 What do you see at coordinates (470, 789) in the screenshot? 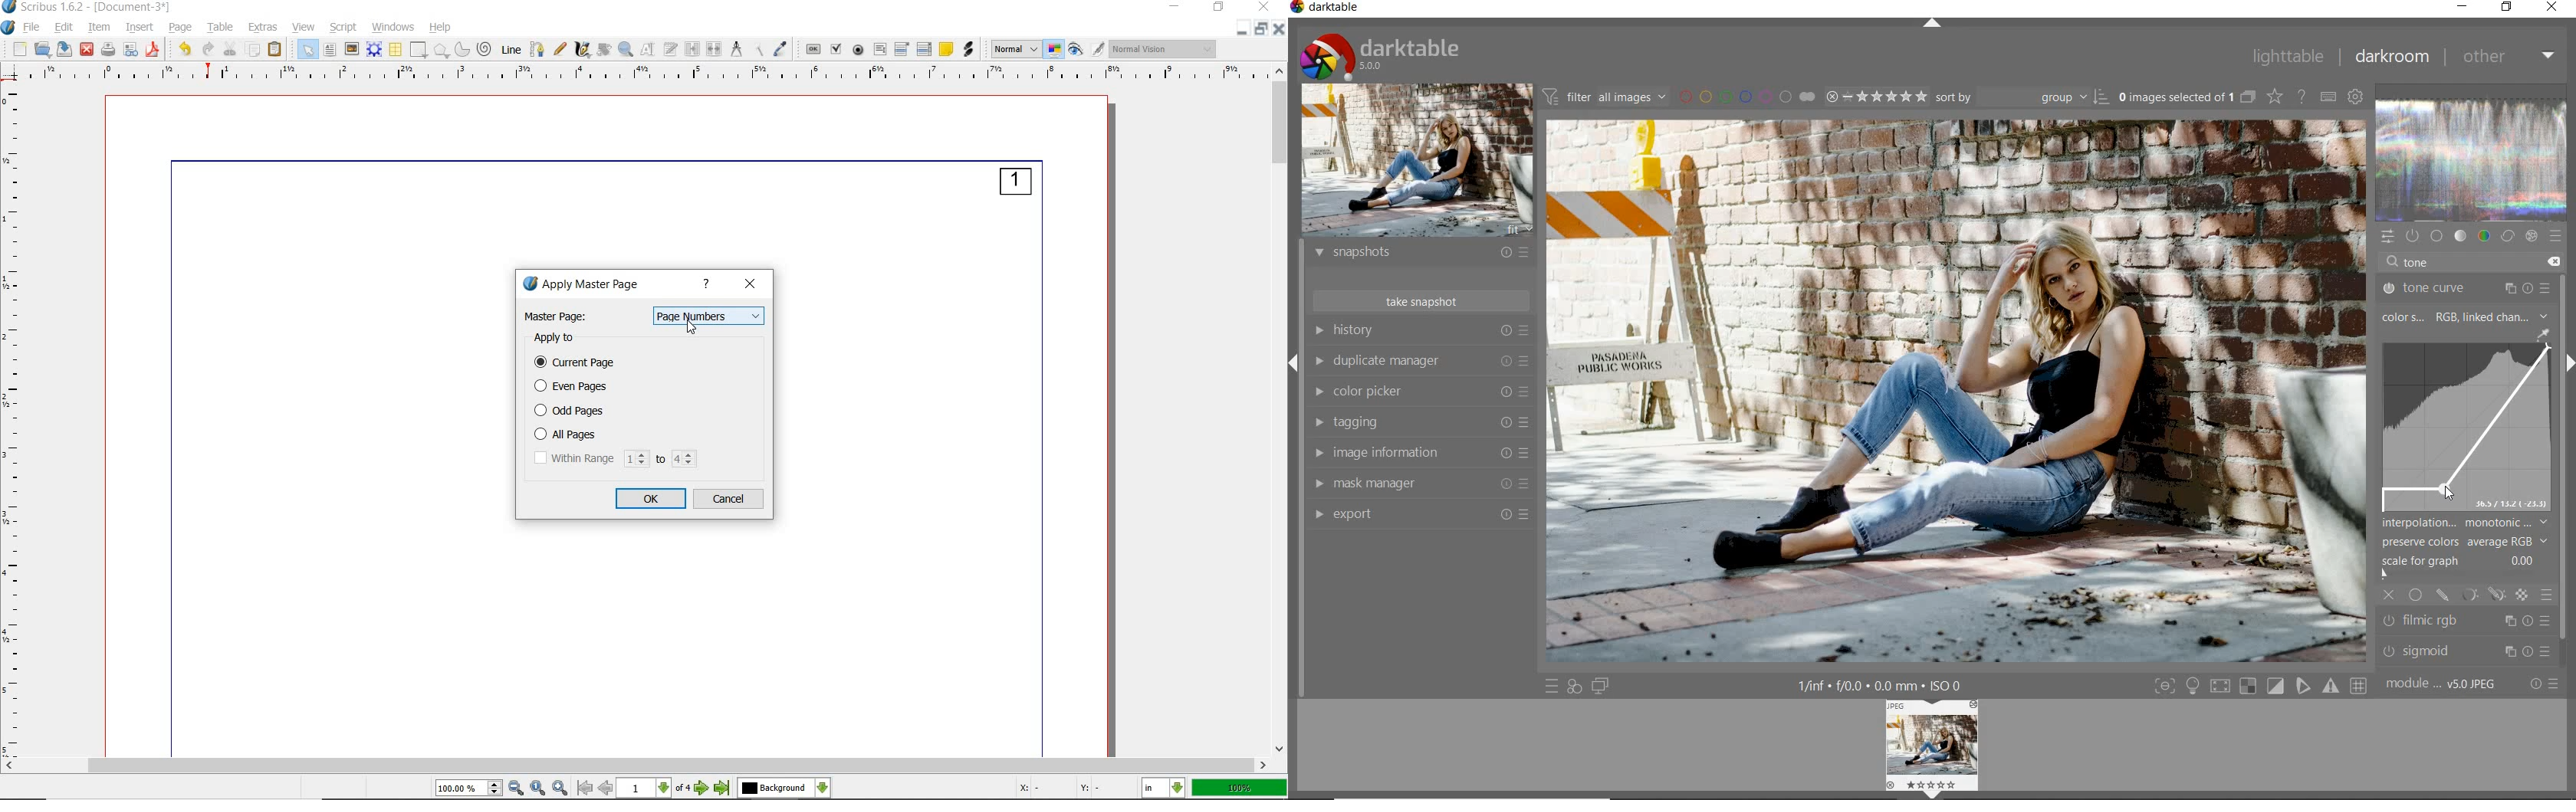
I see `select current zoom level` at bounding box center [470, 789].